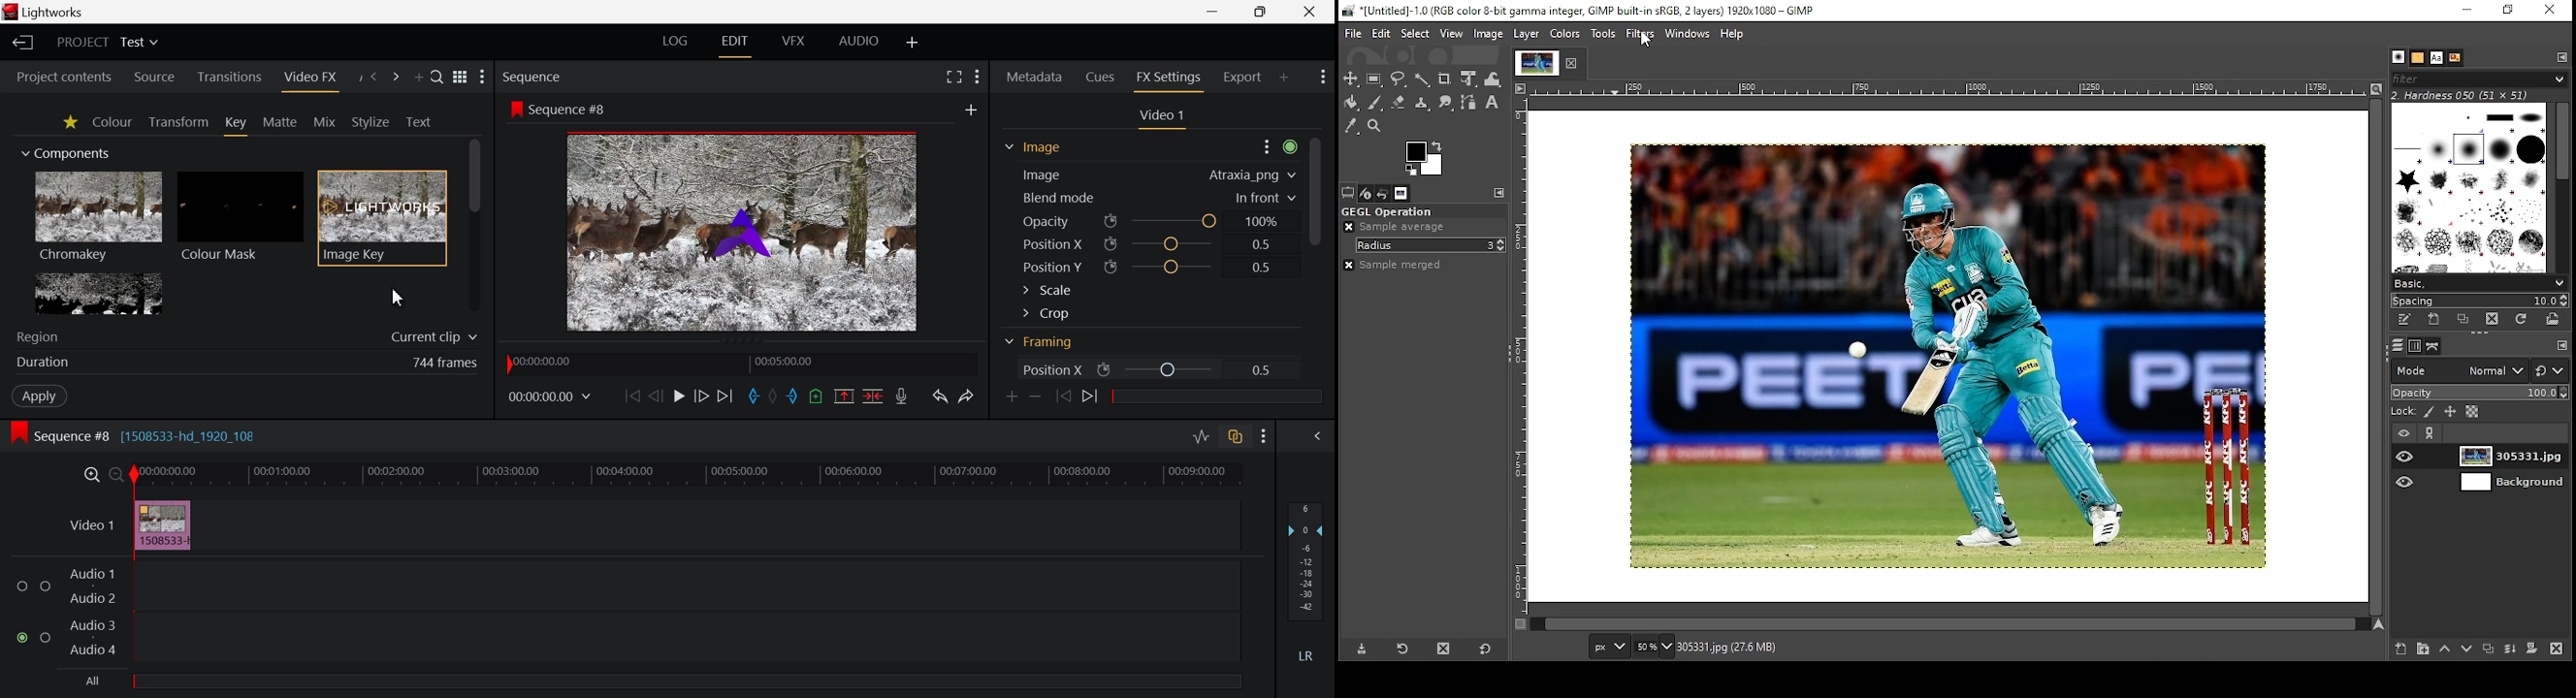  What do you see at coordinates (370, 121) in the screenshot?
I see `Stylize` at bounding box center [370, 121].